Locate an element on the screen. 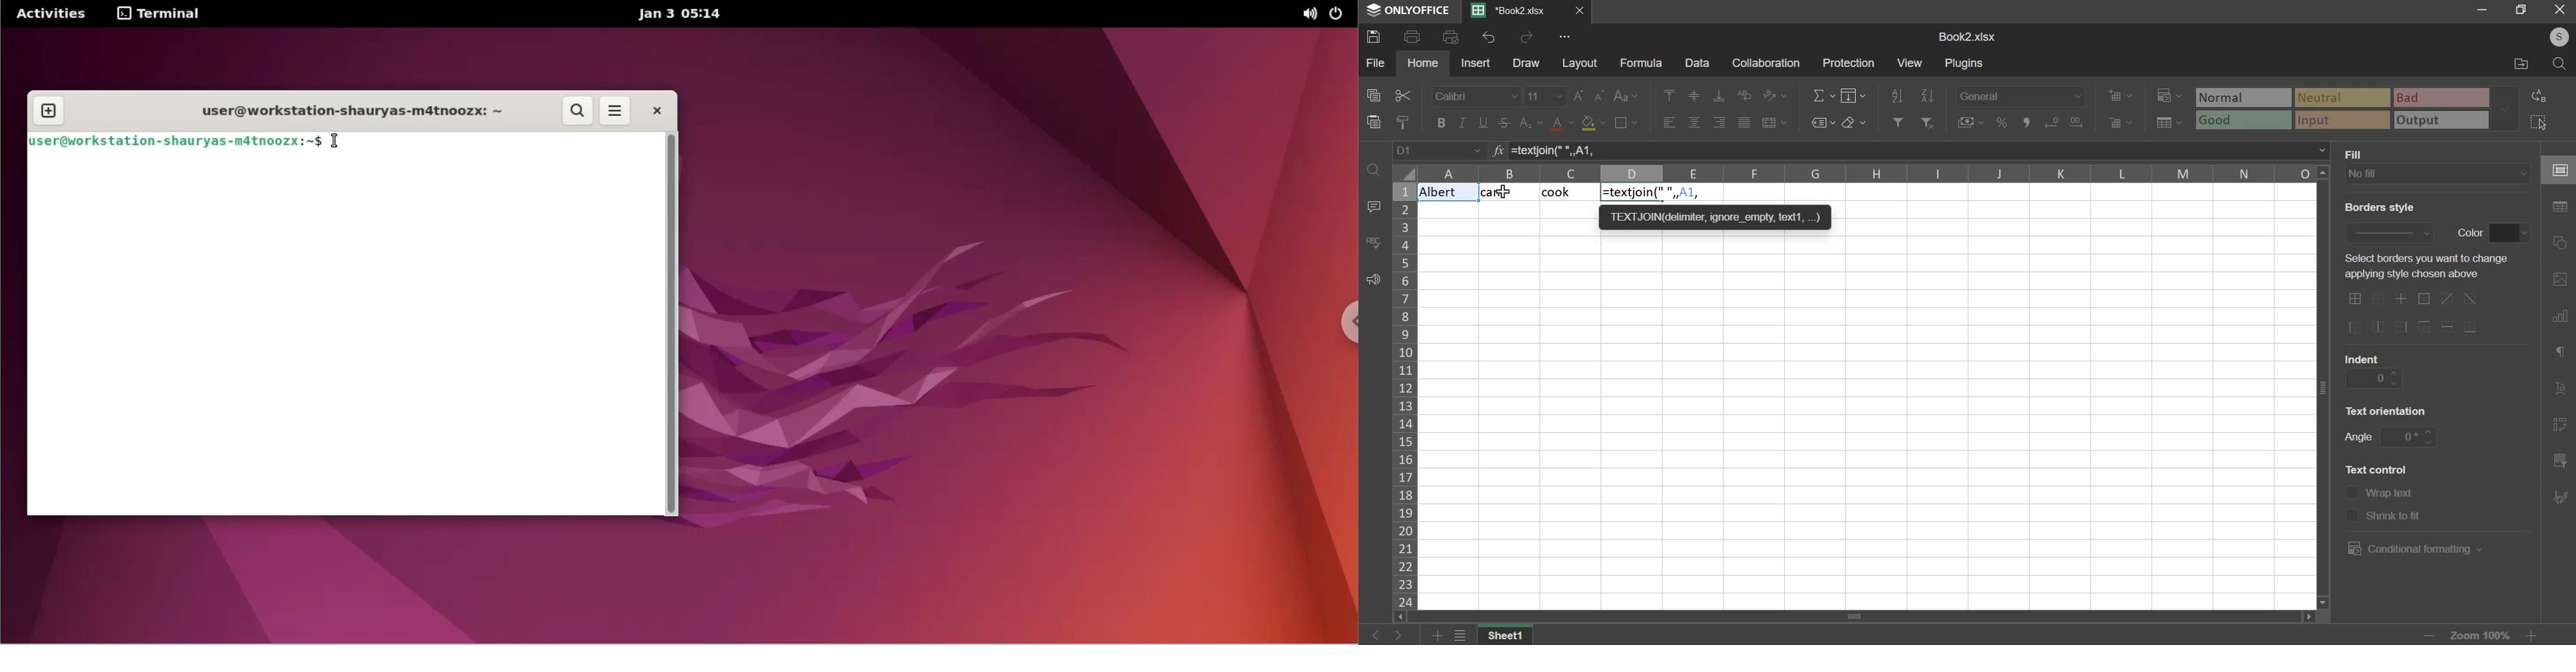 The width and height of the screenshot is (2576, 672). sort ascending is located at coordinates (1897, 94).